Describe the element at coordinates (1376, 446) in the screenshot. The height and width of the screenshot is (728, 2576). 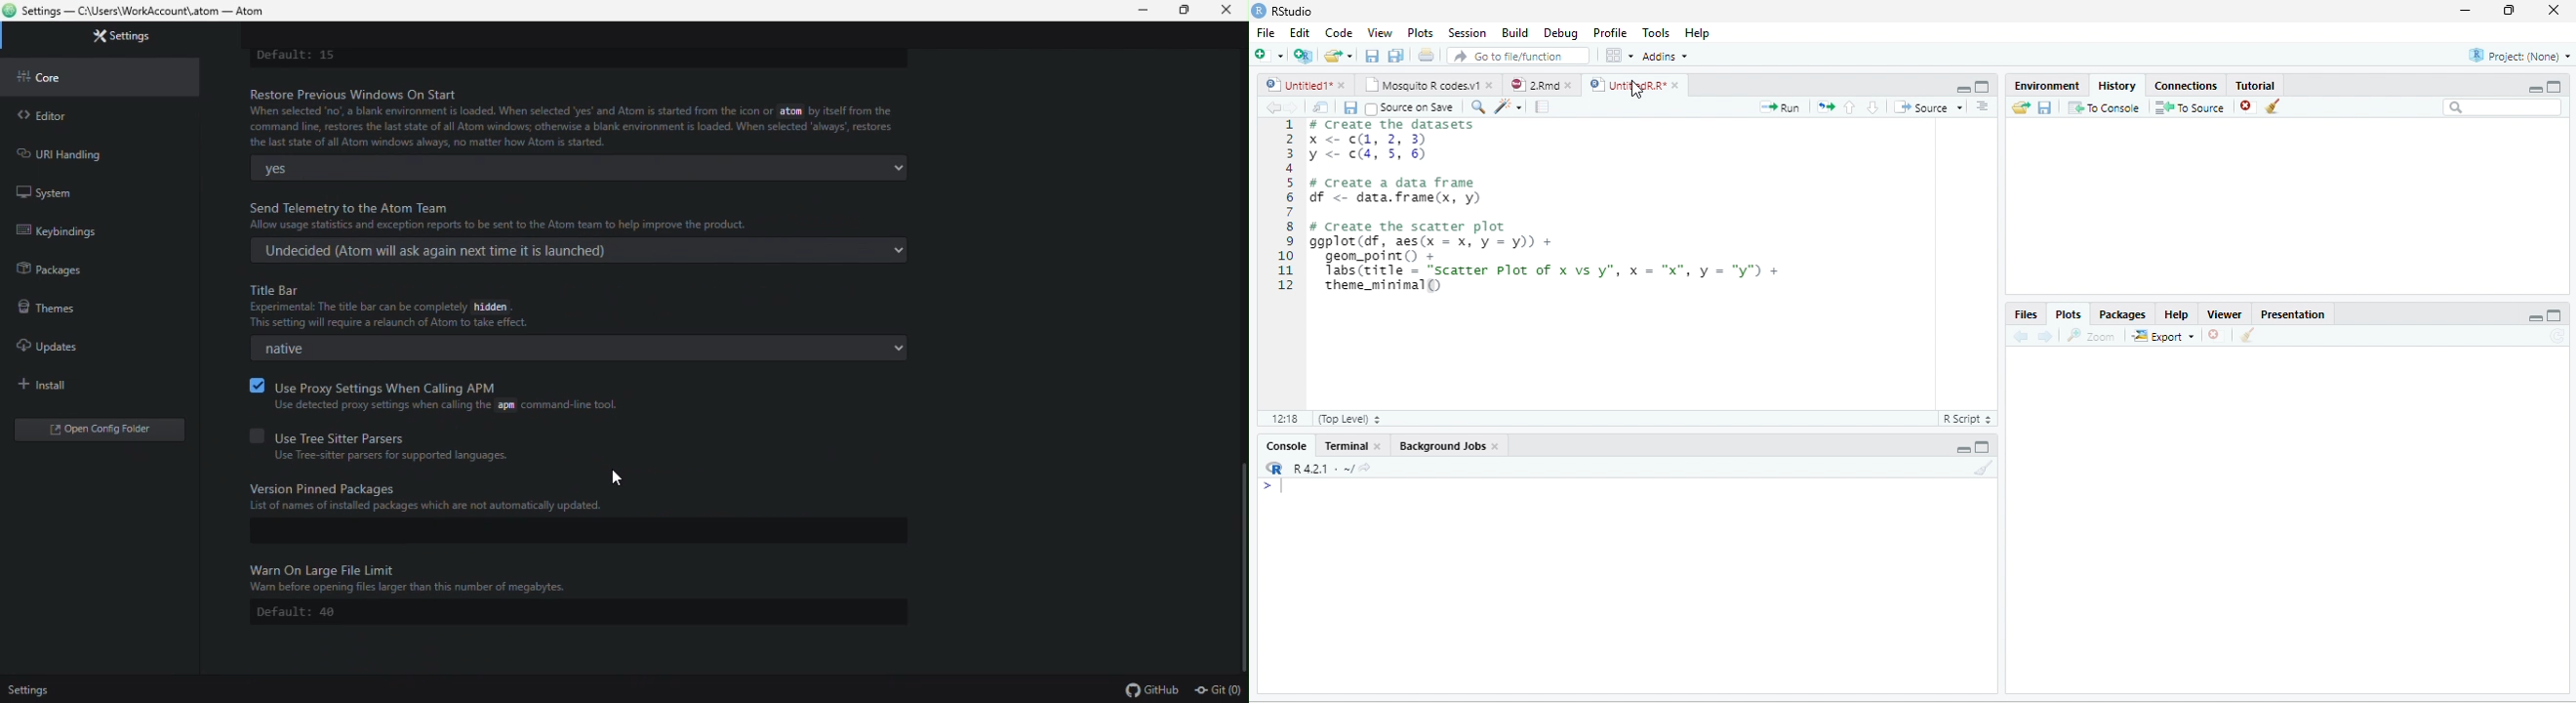
I see `close` at that location.